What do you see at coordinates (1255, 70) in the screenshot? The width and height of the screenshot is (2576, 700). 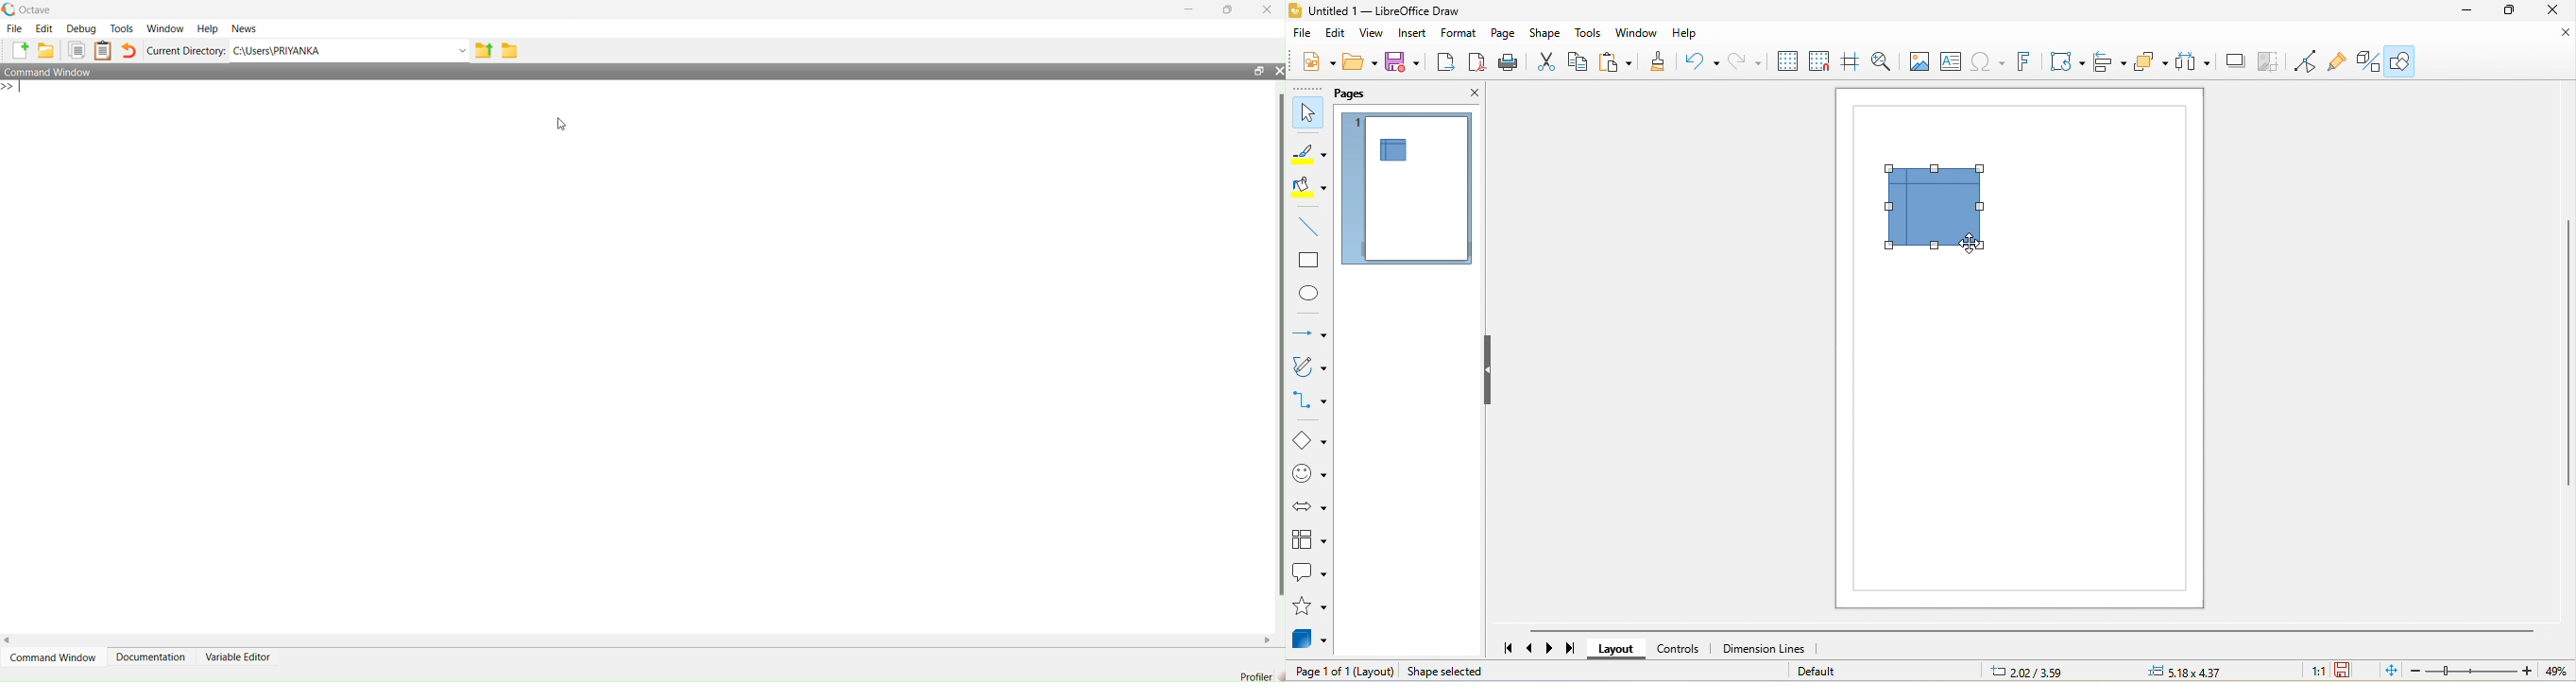 I see `maximise` at bounding box center [1255, 70].